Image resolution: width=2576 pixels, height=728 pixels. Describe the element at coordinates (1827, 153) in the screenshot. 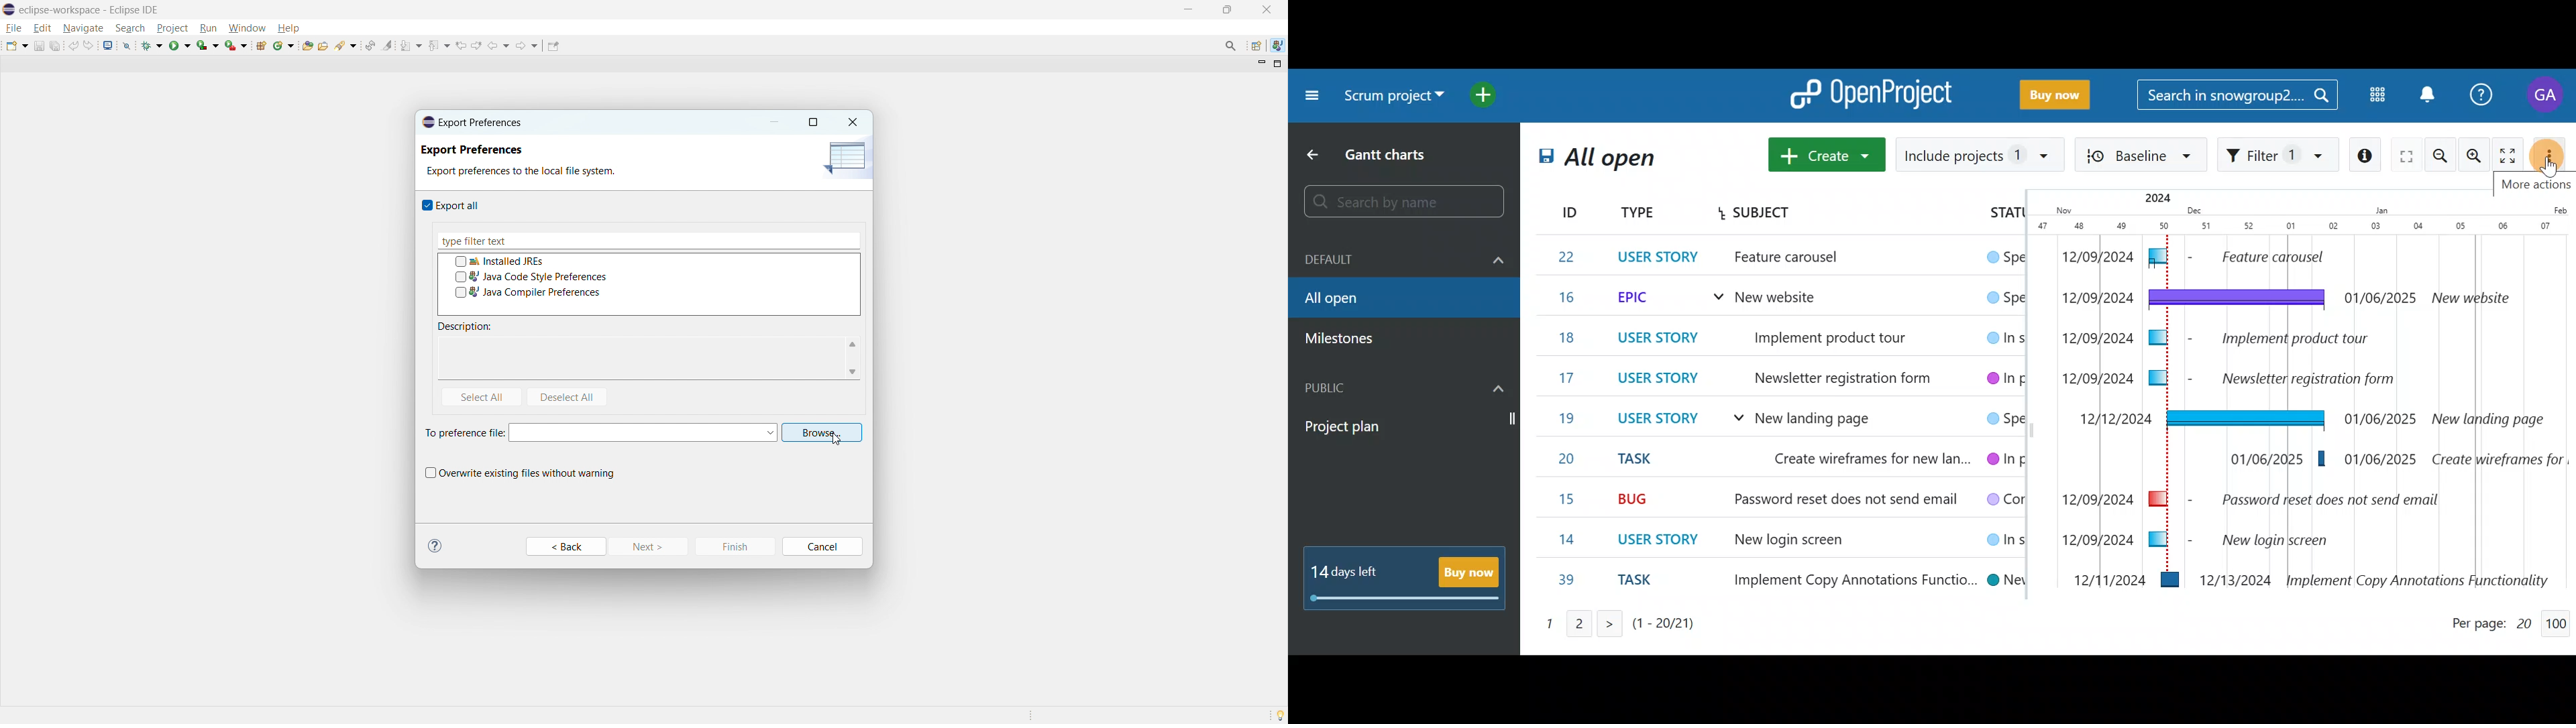

I see `Create new work package` at that location.